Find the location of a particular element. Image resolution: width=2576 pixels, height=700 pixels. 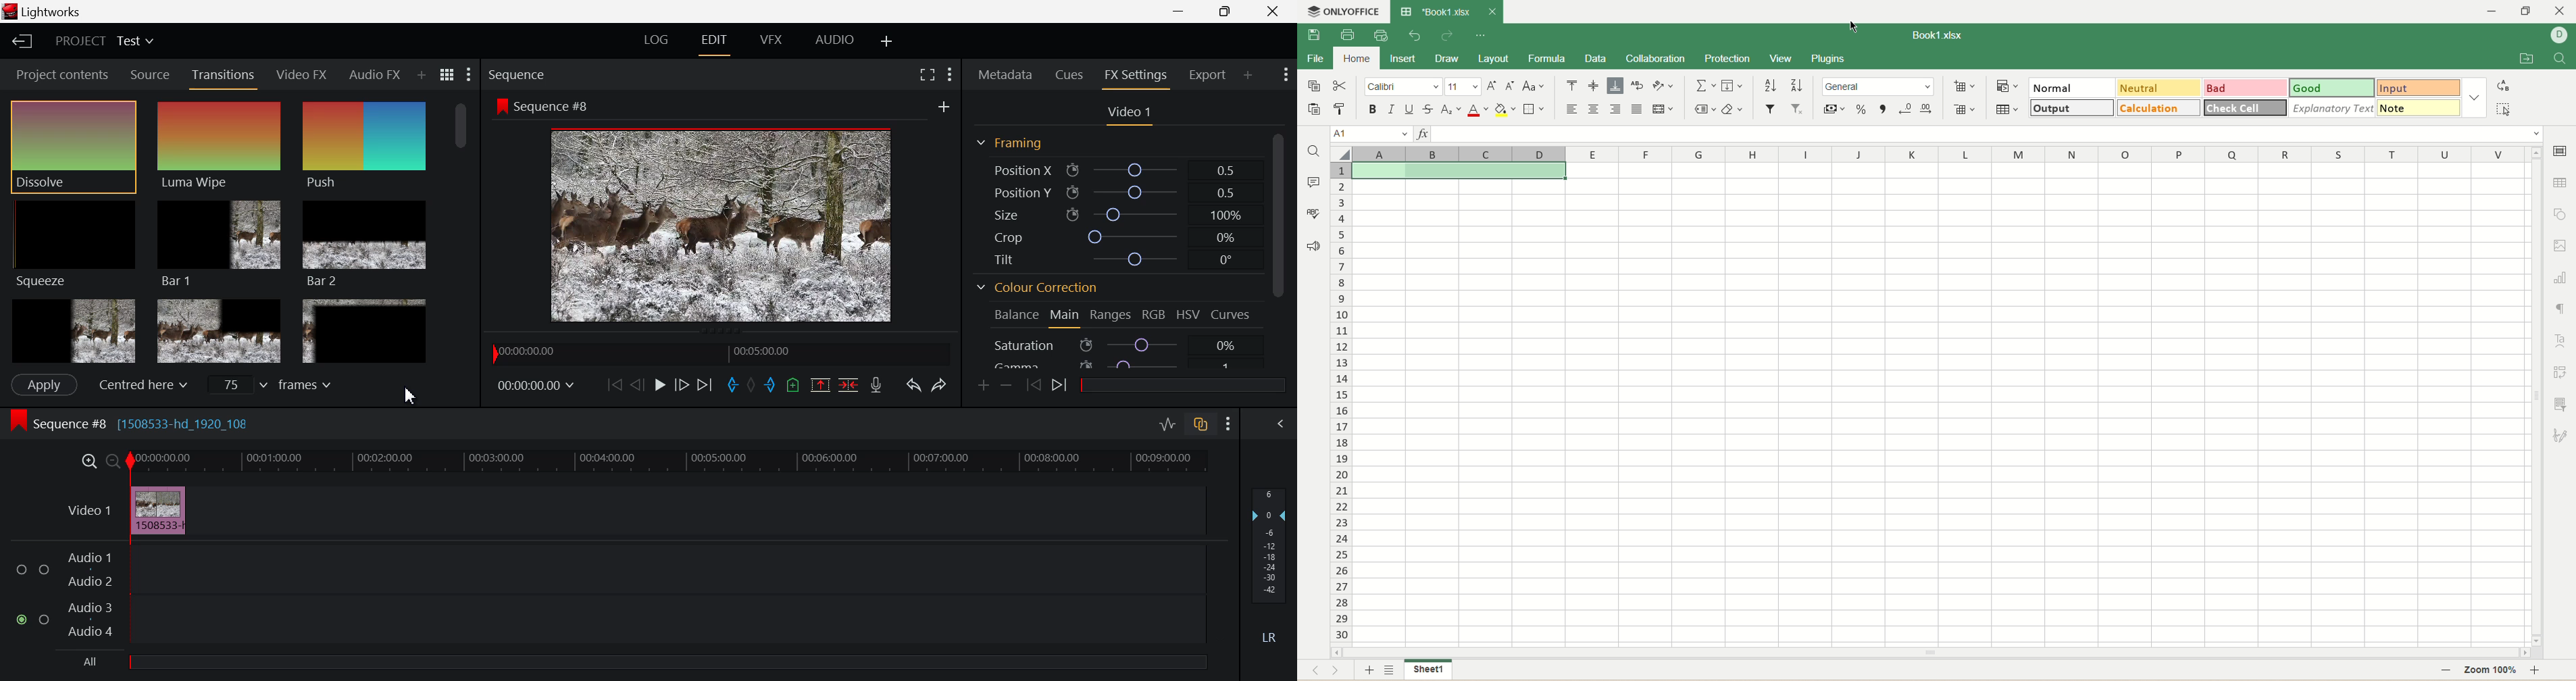

Add is located at coordinates (941, 107).